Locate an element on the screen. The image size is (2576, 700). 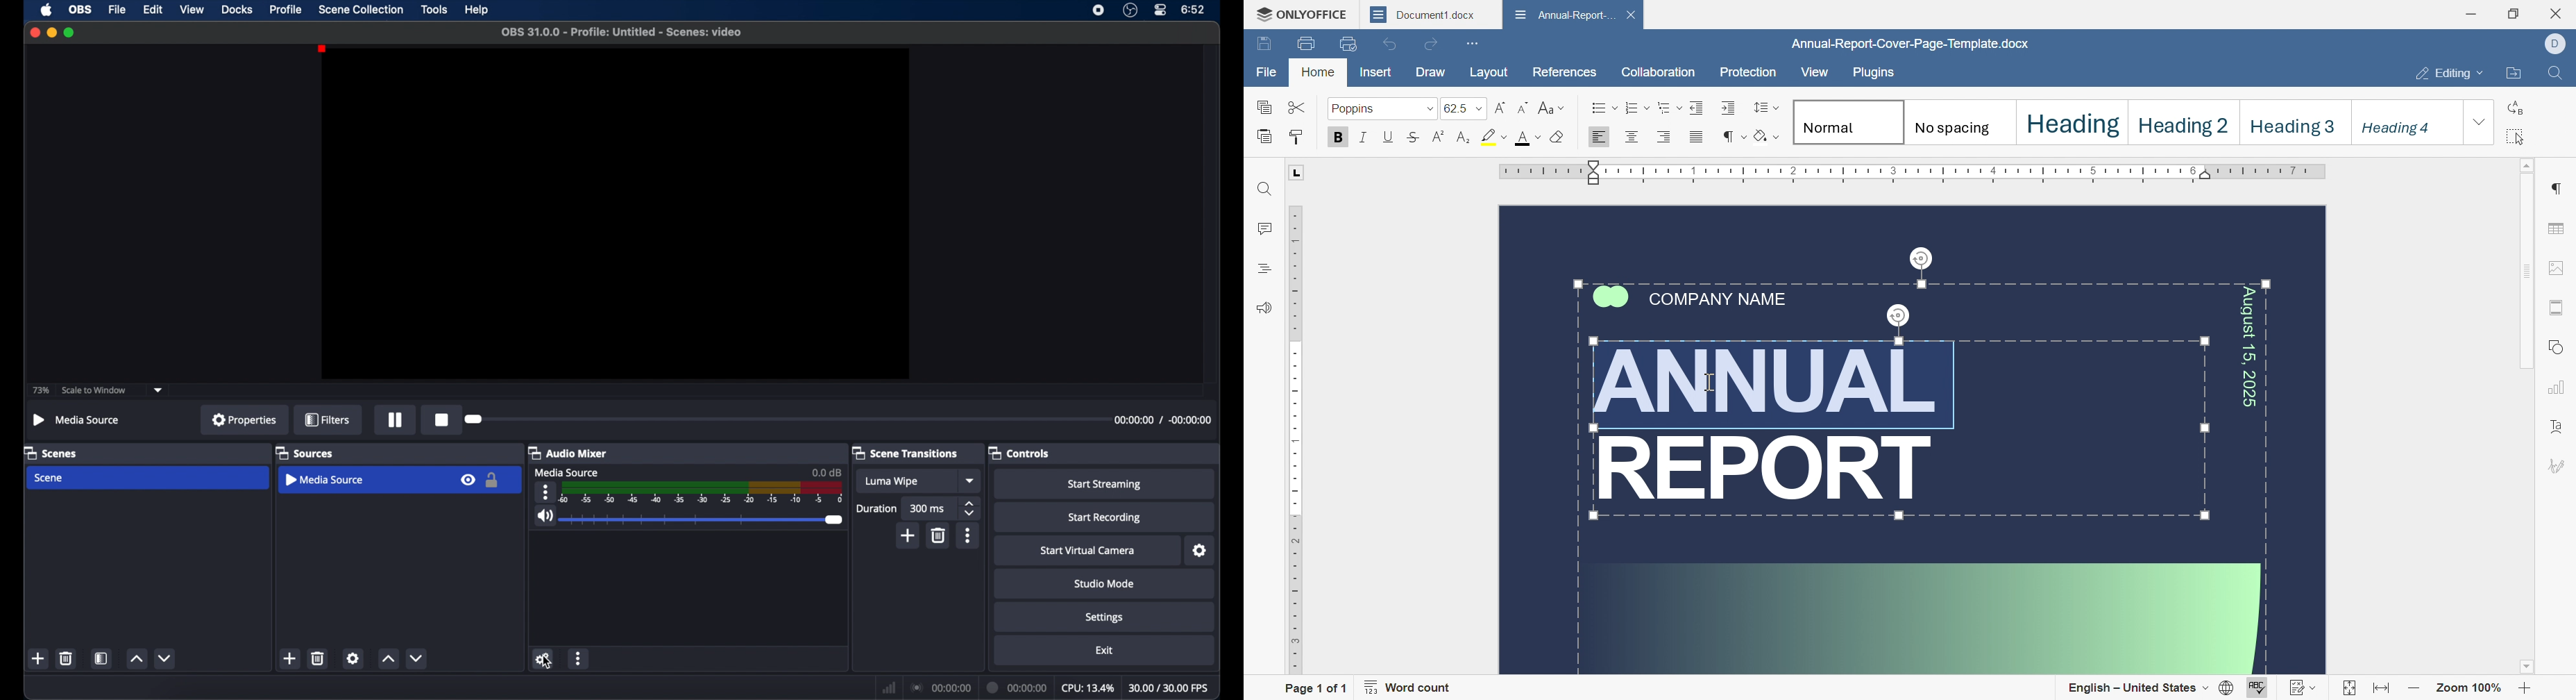
typing cursor is located at coordinates (1704, 382).